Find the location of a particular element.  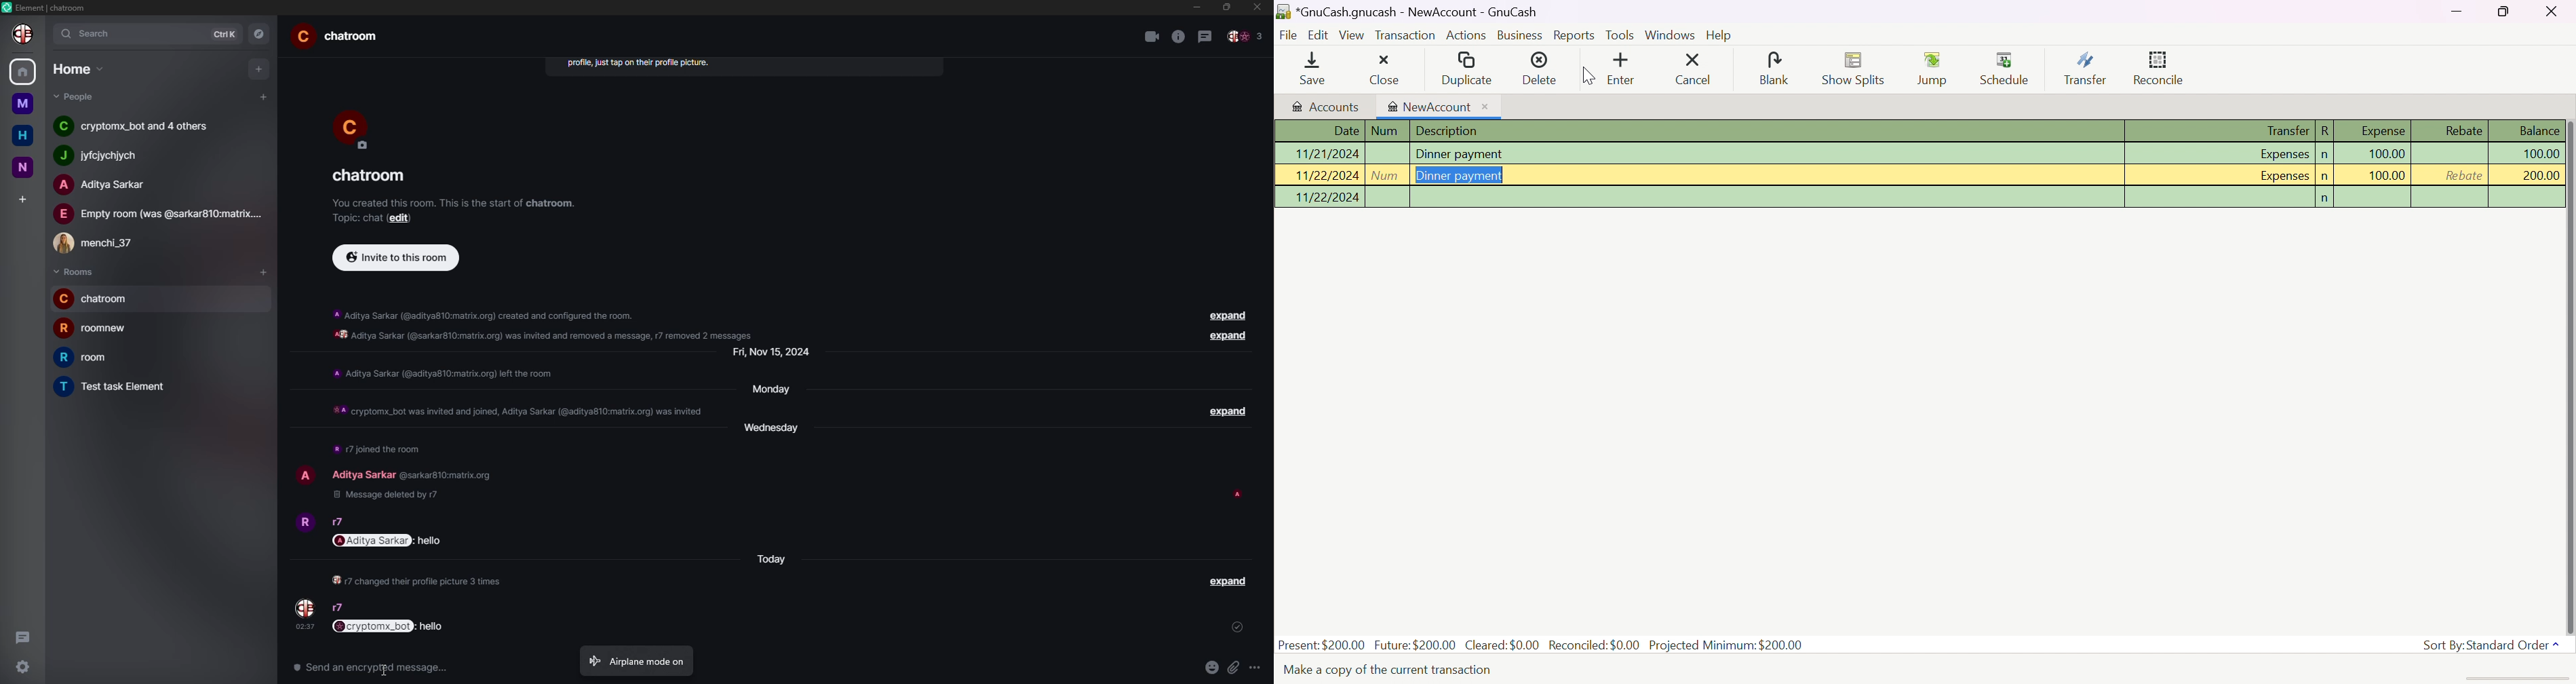

info is located at coordinates (1178, 37).